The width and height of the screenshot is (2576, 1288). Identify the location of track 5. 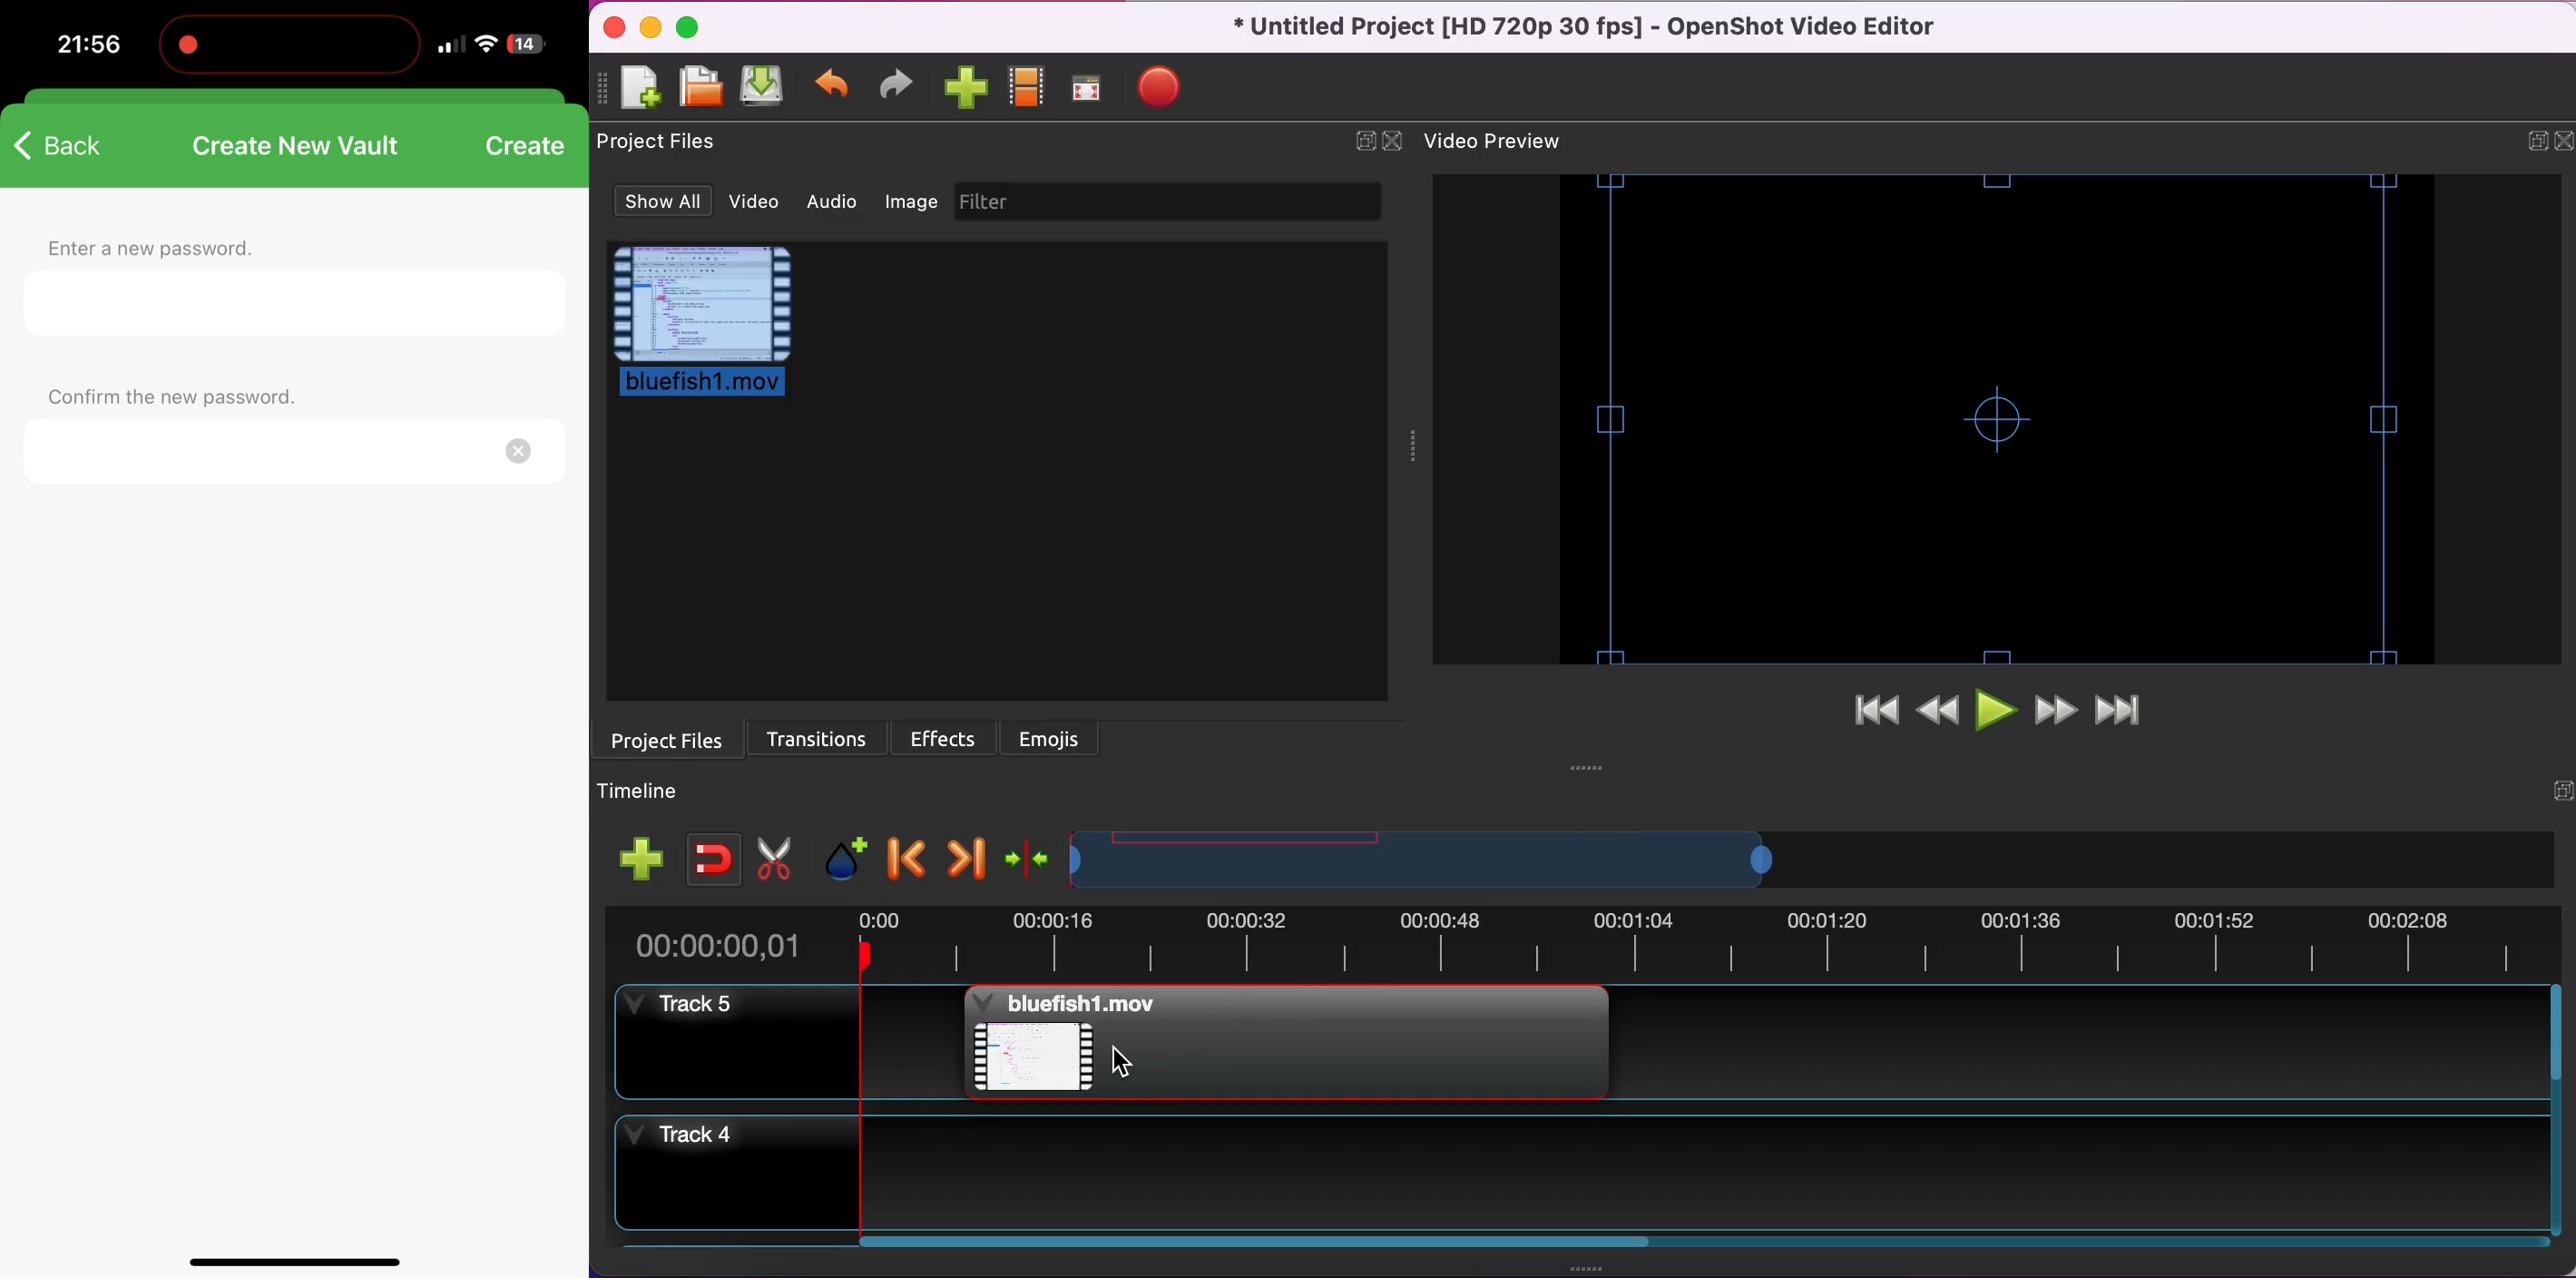
(684, 1008).